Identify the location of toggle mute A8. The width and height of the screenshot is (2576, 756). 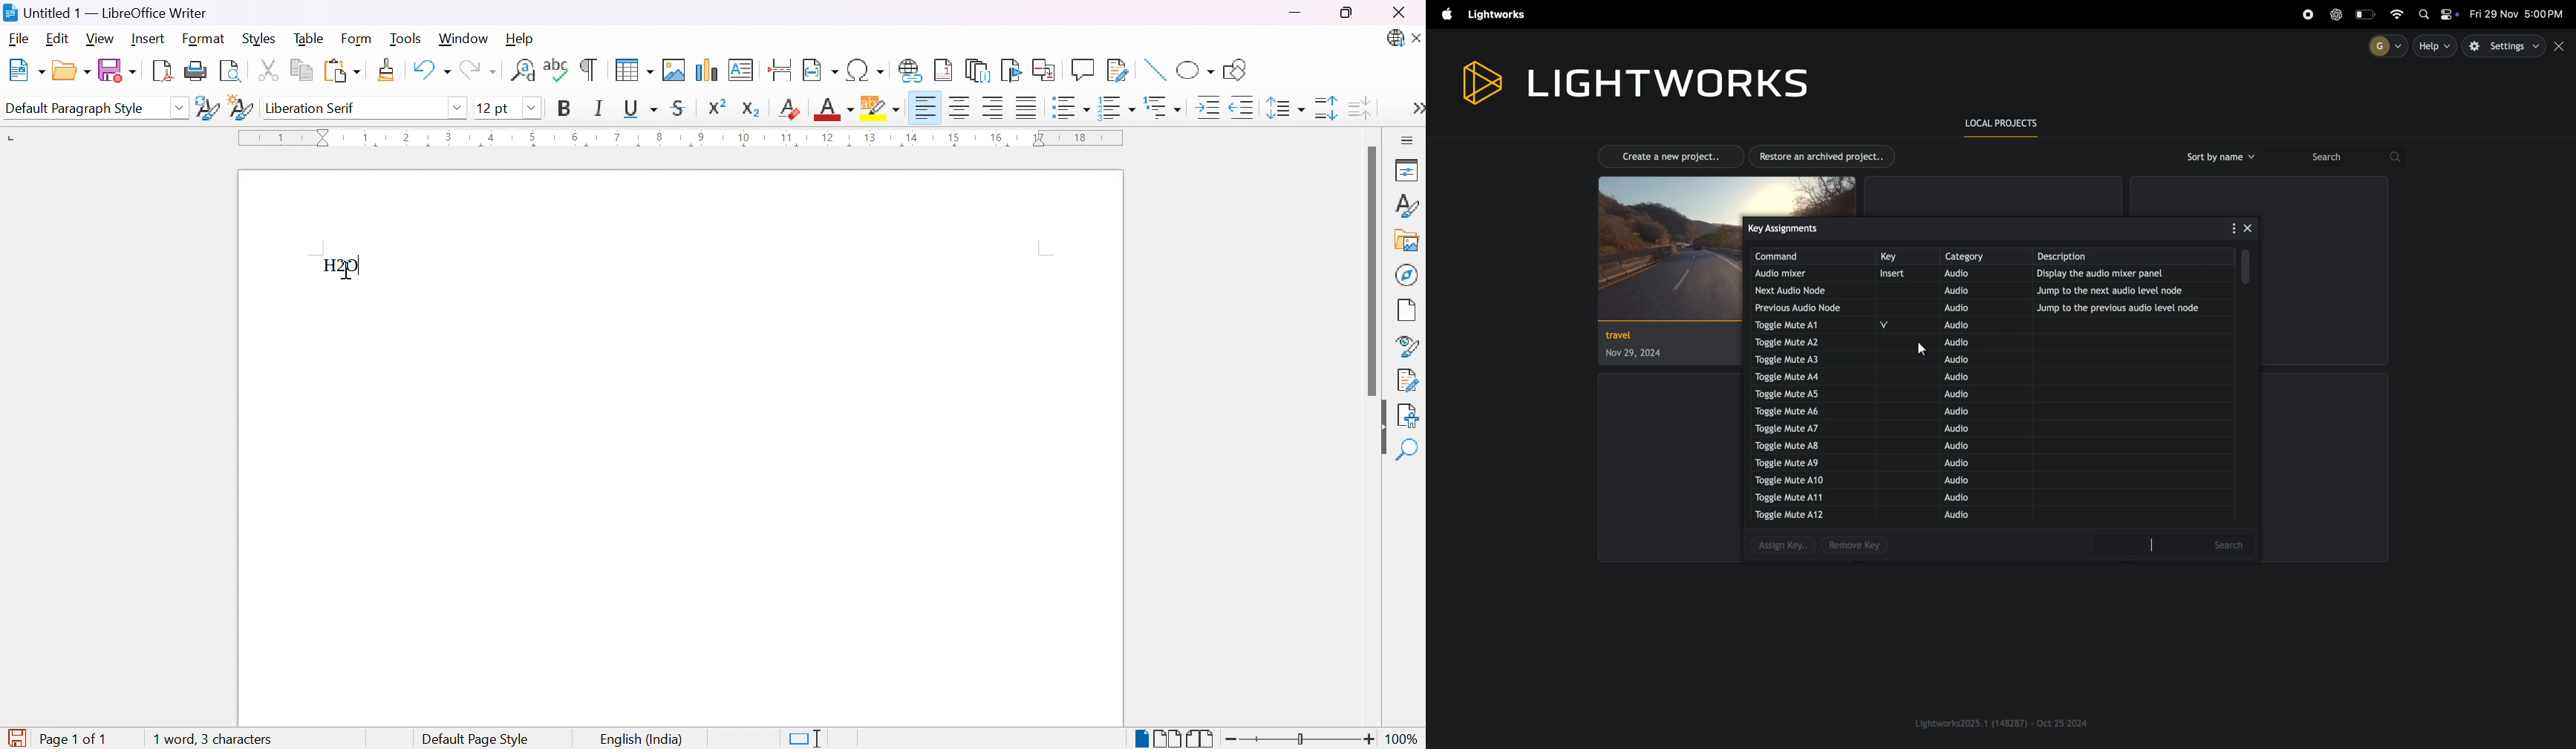
(1799, 446).